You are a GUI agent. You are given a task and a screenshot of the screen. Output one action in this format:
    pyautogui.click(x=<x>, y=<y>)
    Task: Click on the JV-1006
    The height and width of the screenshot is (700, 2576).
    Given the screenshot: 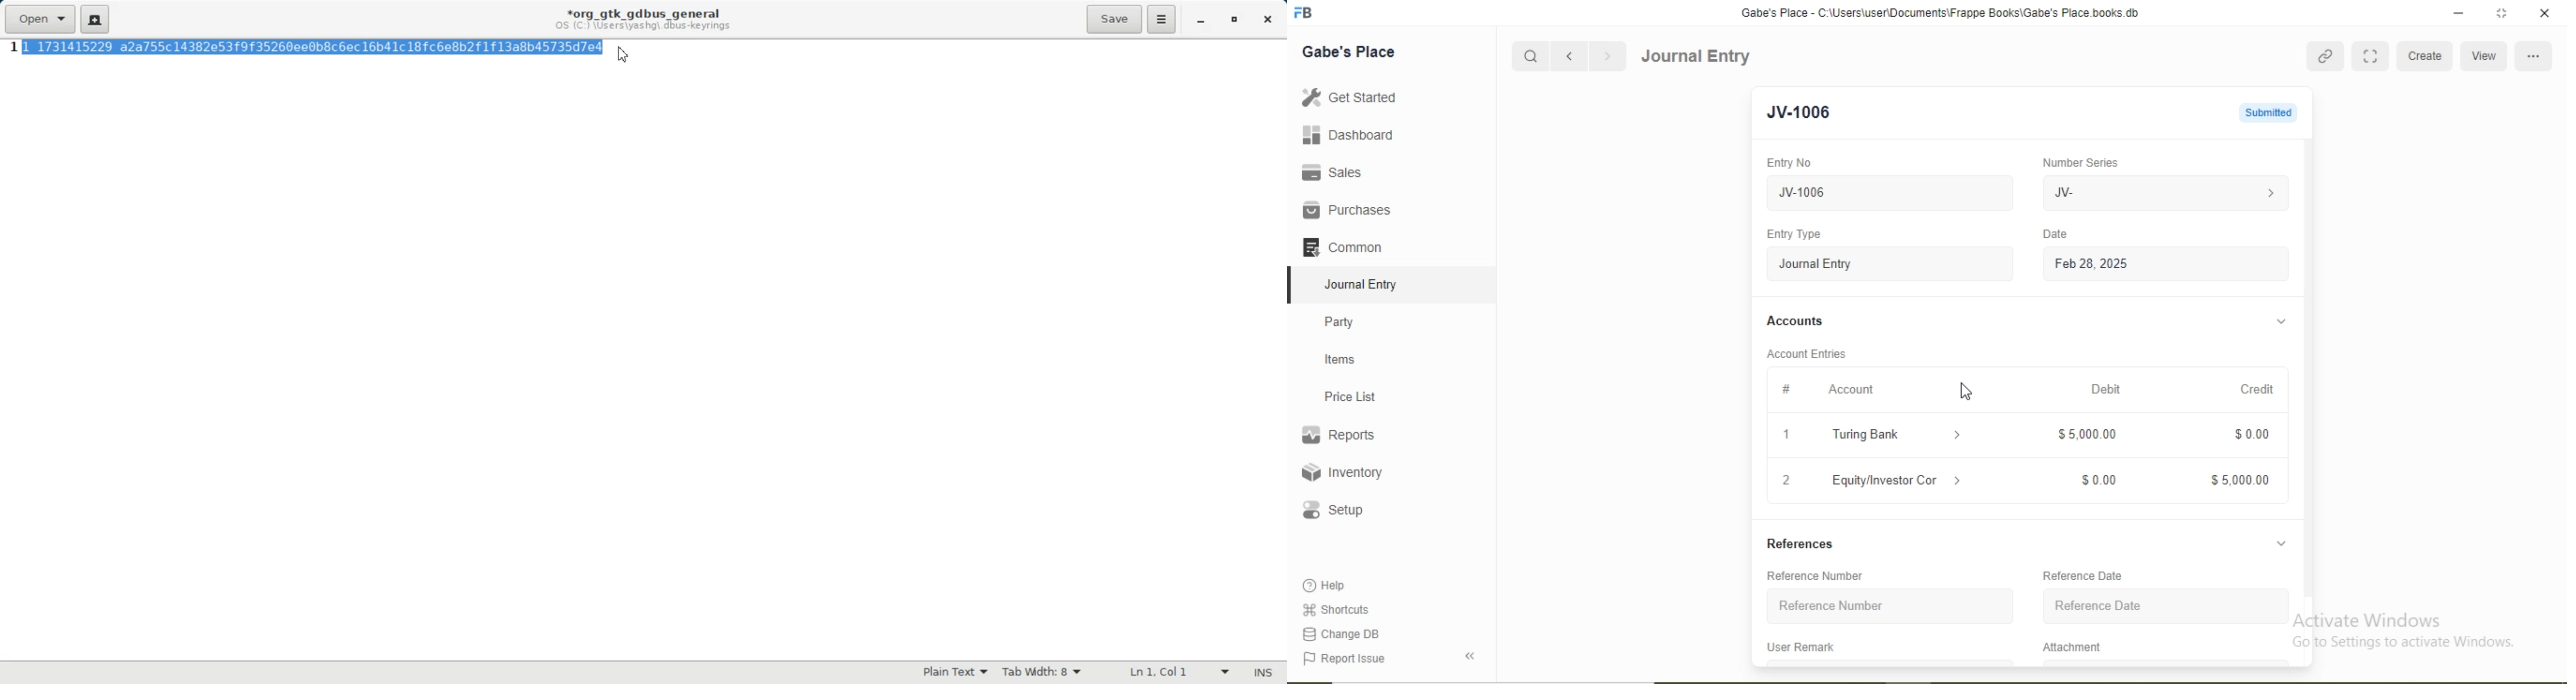 What is the action you would take?
    pyautogui.click(x=1807, y=113)
    